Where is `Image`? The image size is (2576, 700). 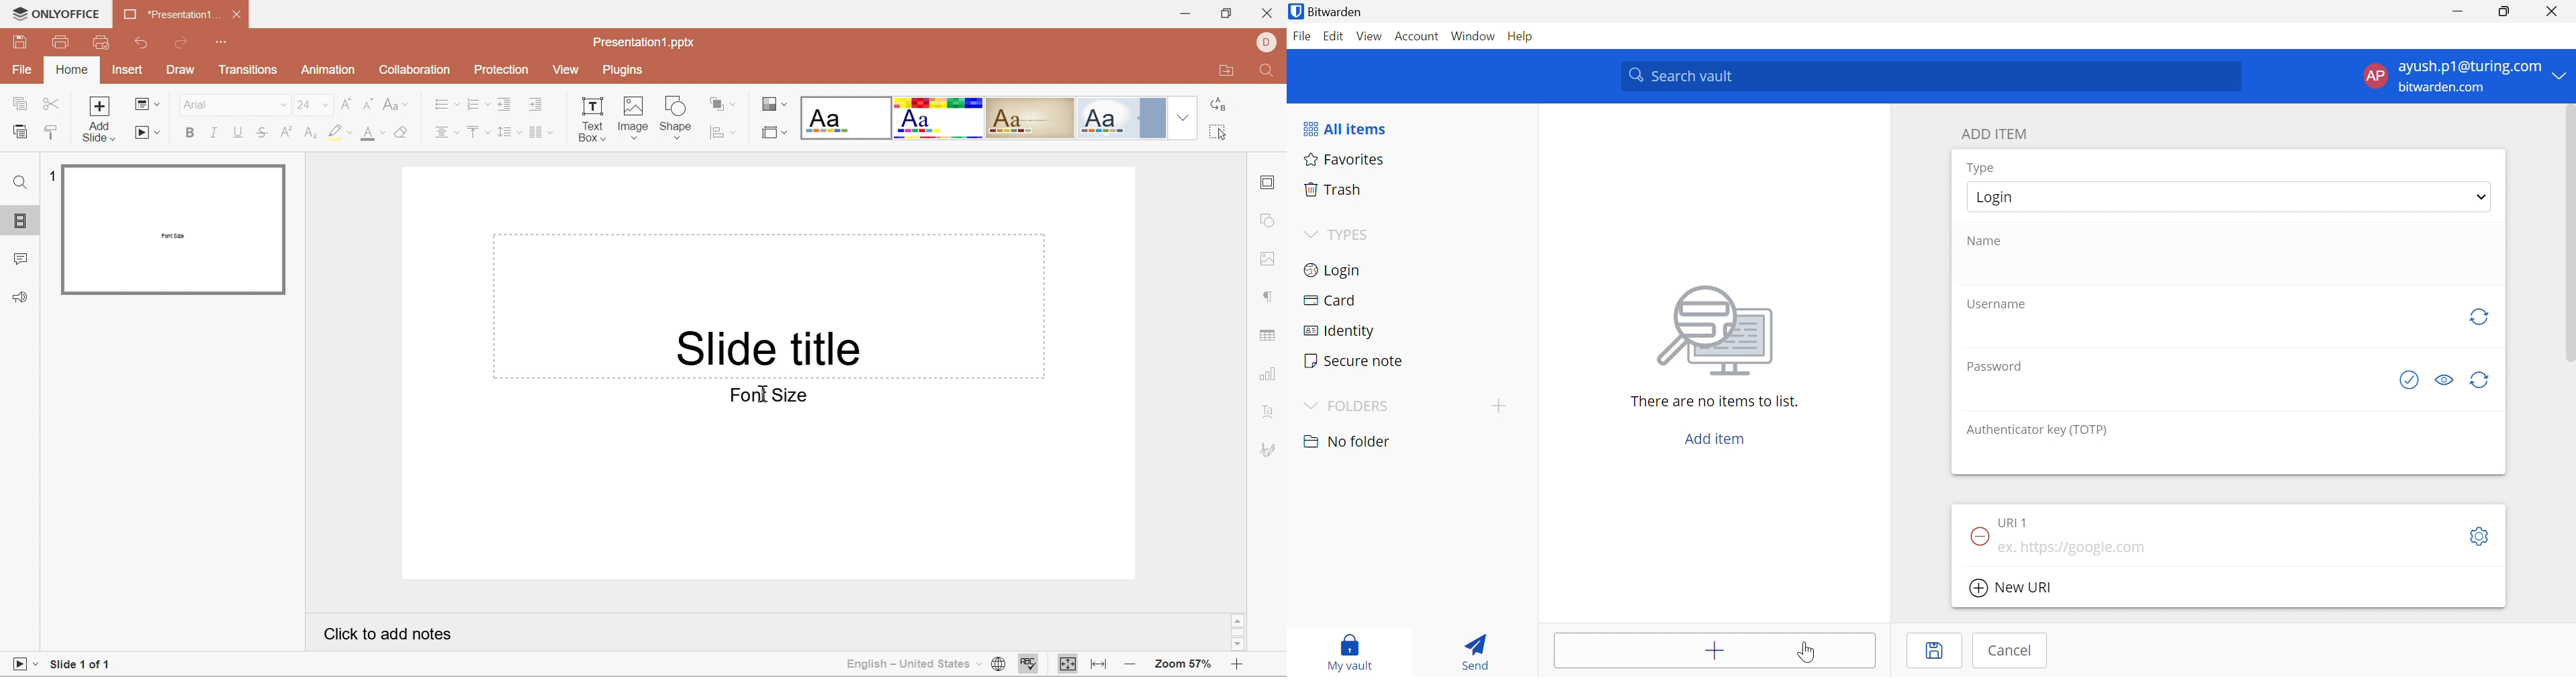
Image is located at coordinates (635, 117).